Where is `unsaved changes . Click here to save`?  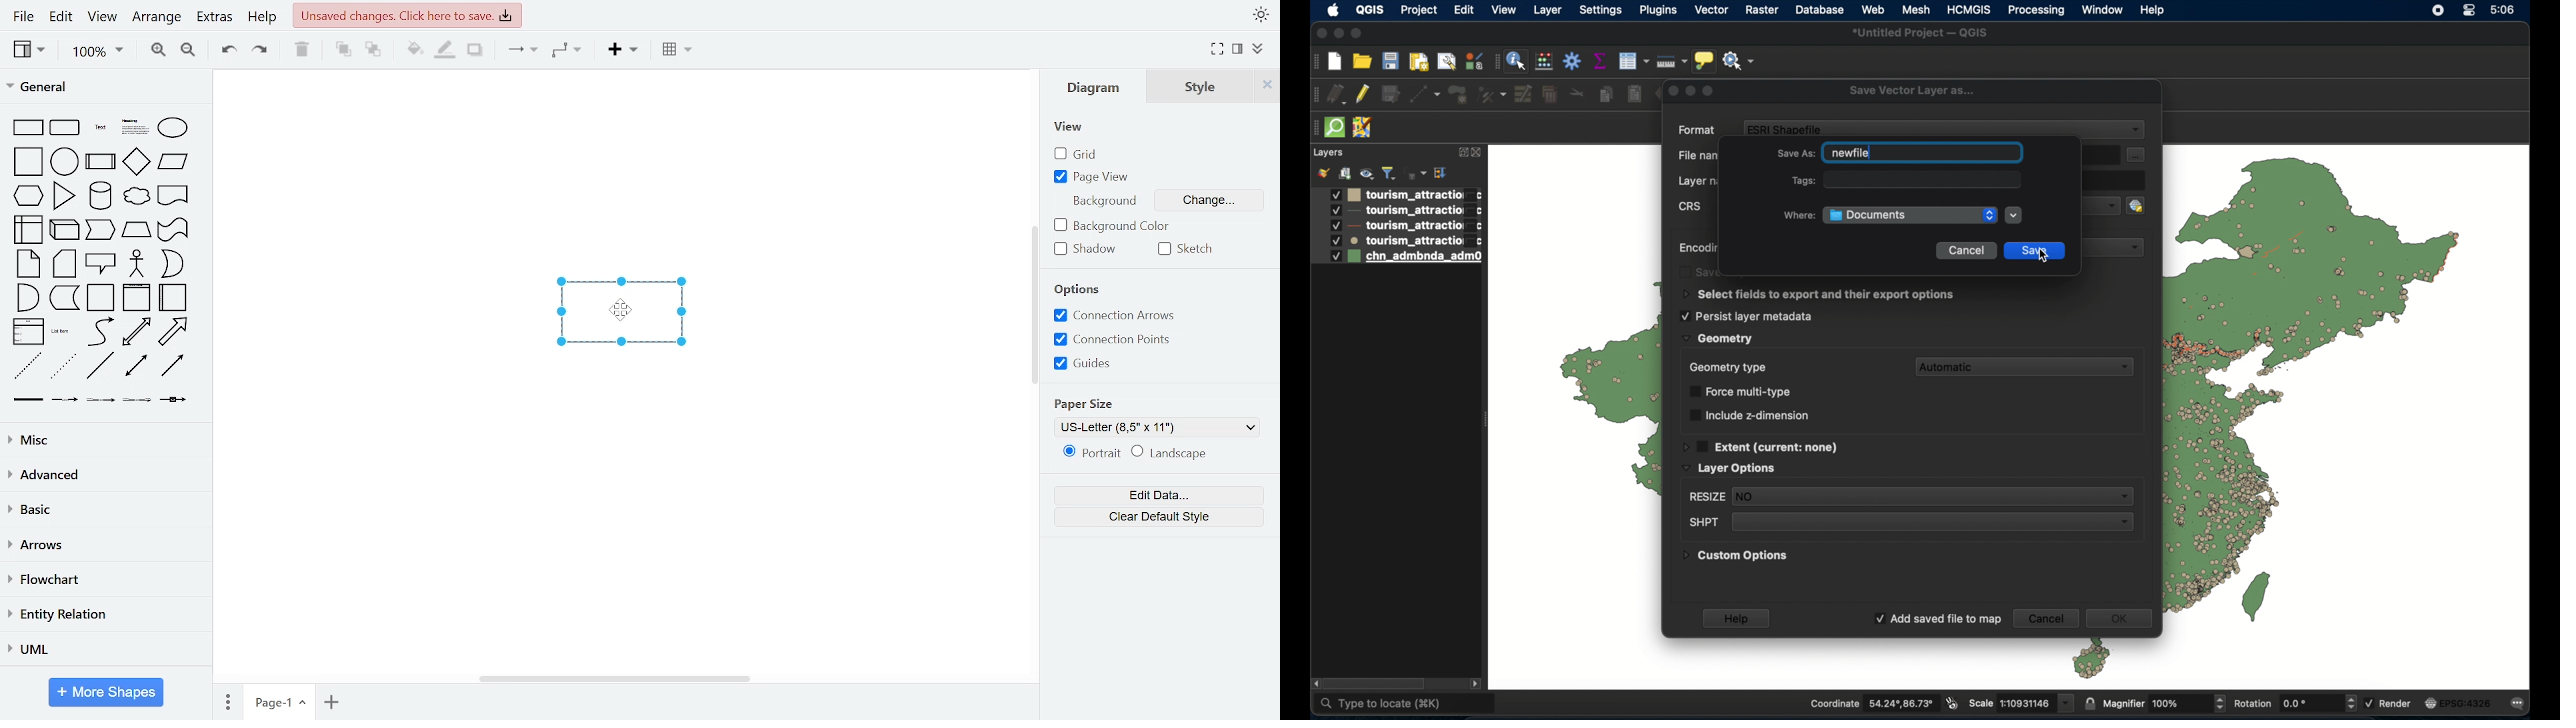 unsaved changes . Click here to save is located at coordinates (407, 15).